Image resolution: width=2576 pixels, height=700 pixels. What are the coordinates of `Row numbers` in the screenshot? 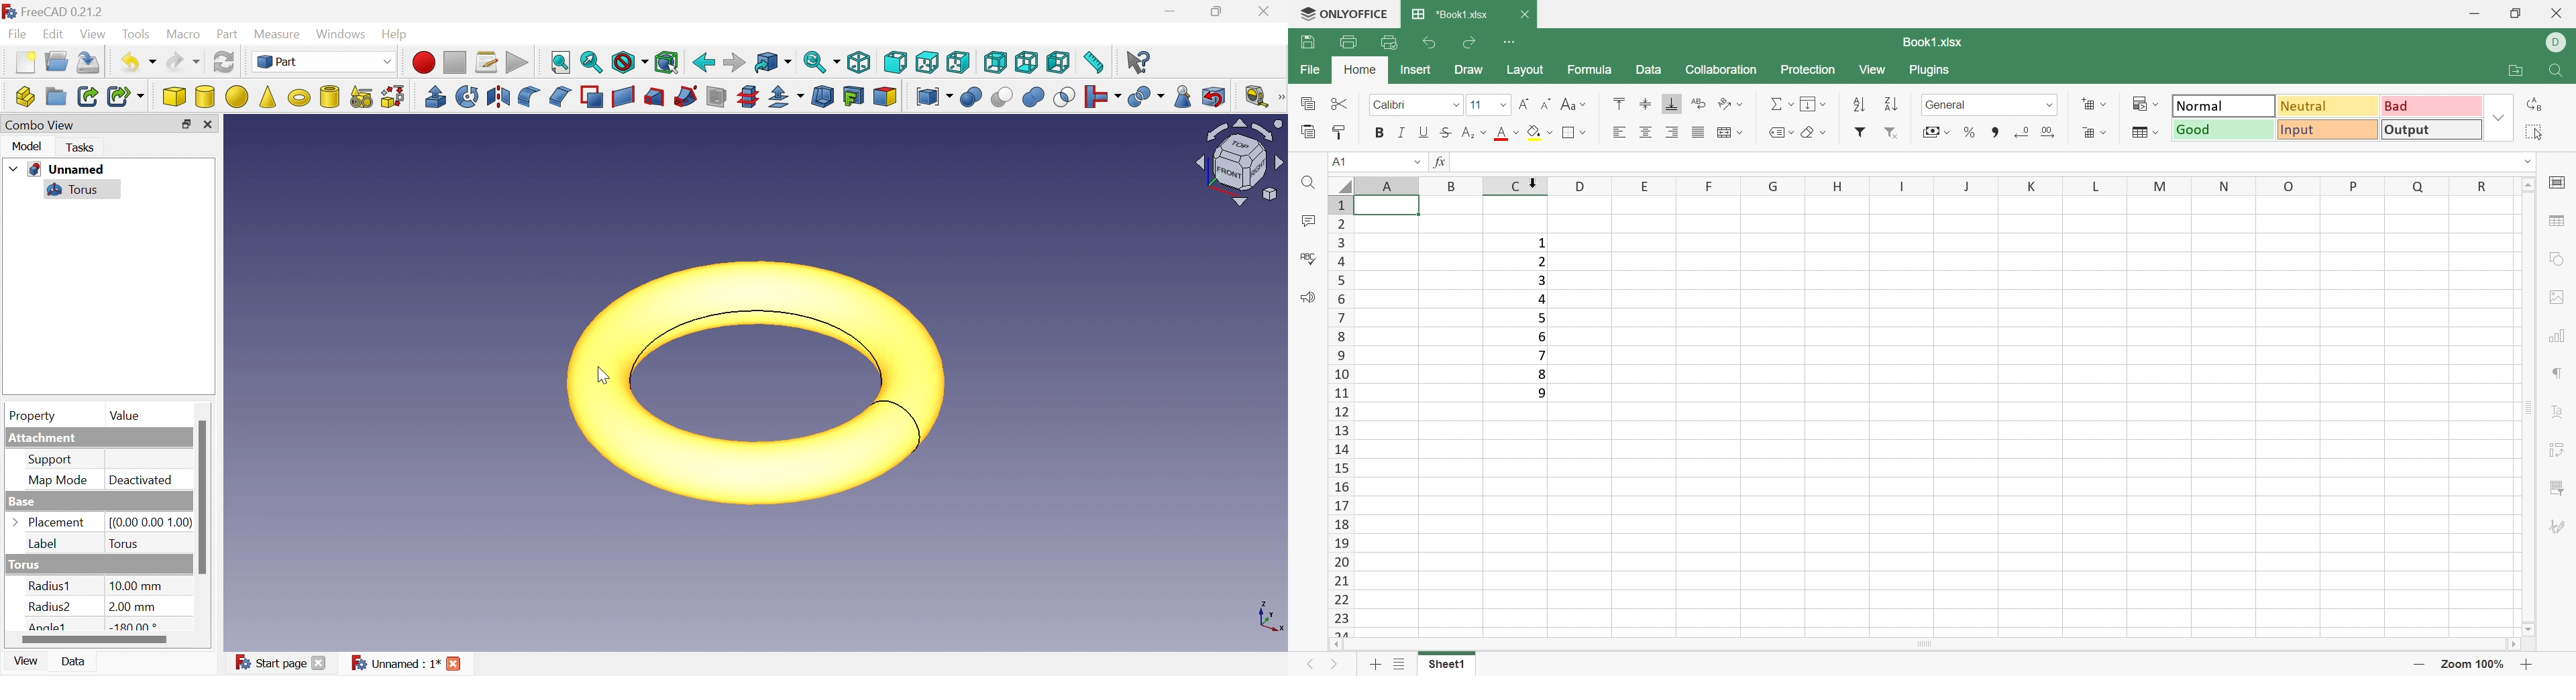 It's located at (1339, 416).